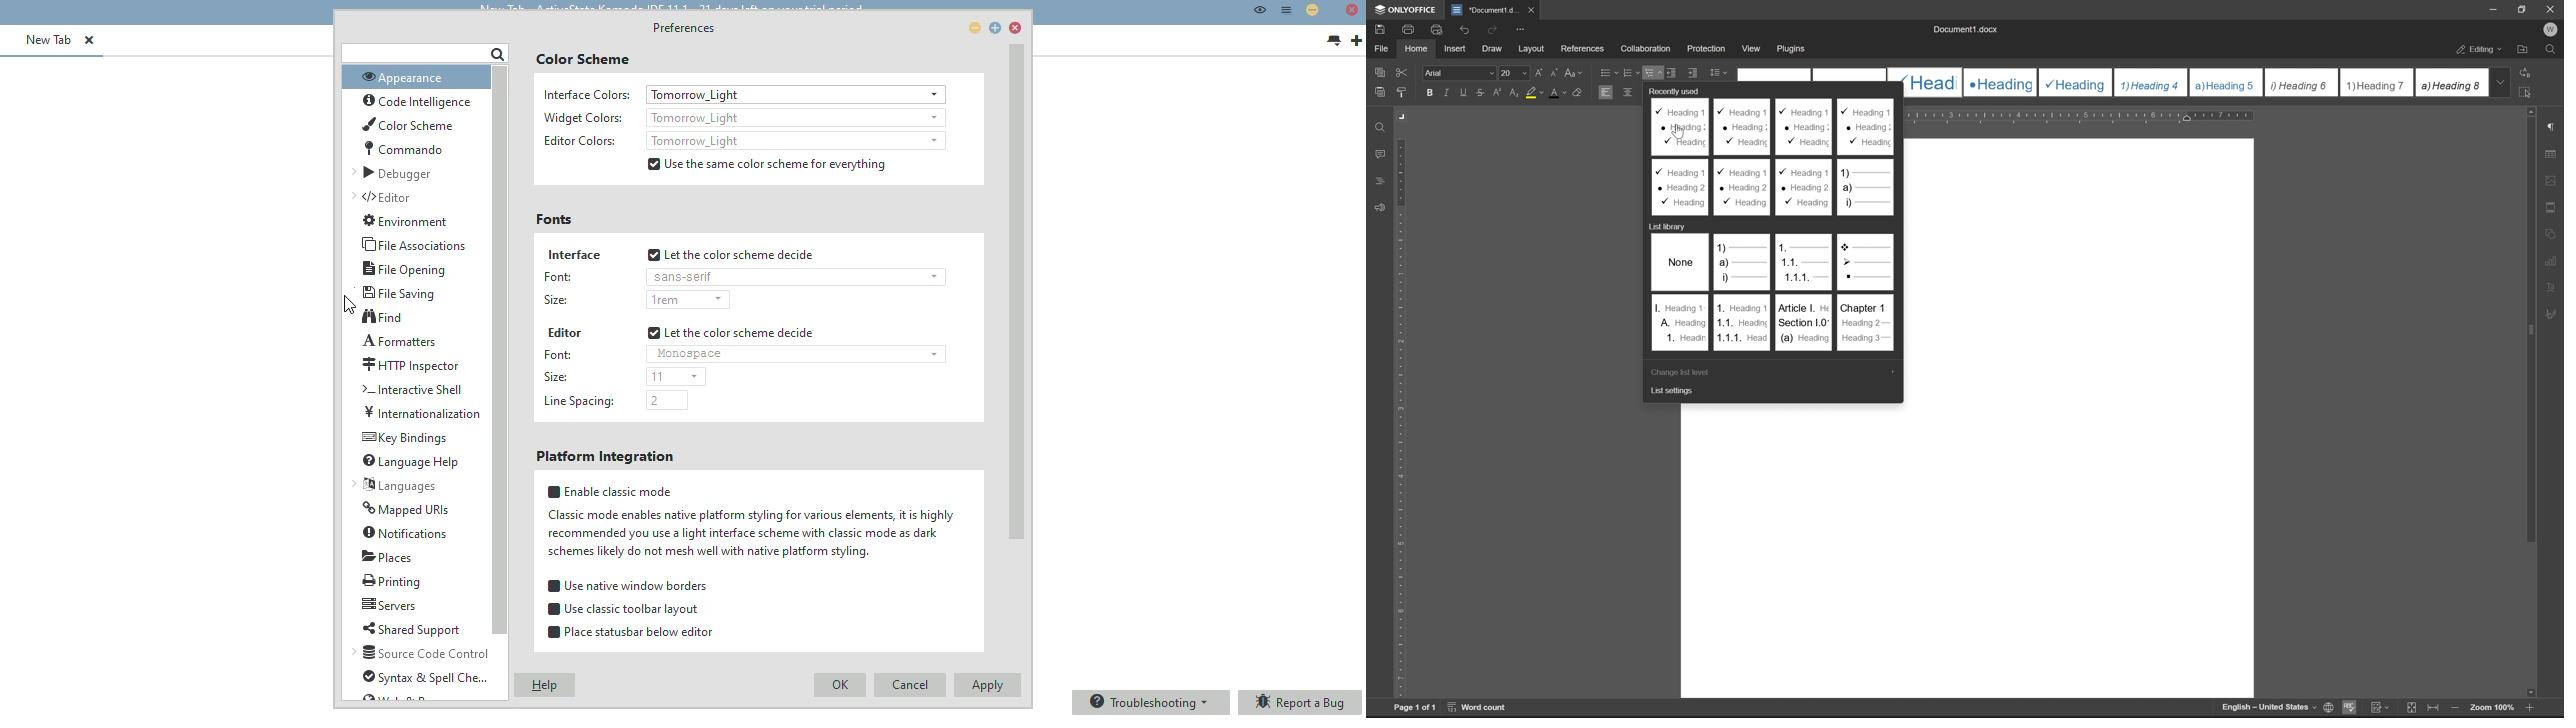 The width and height of the screenshot is (2576, 728). I want to click on set document language, so click(2327, 707).